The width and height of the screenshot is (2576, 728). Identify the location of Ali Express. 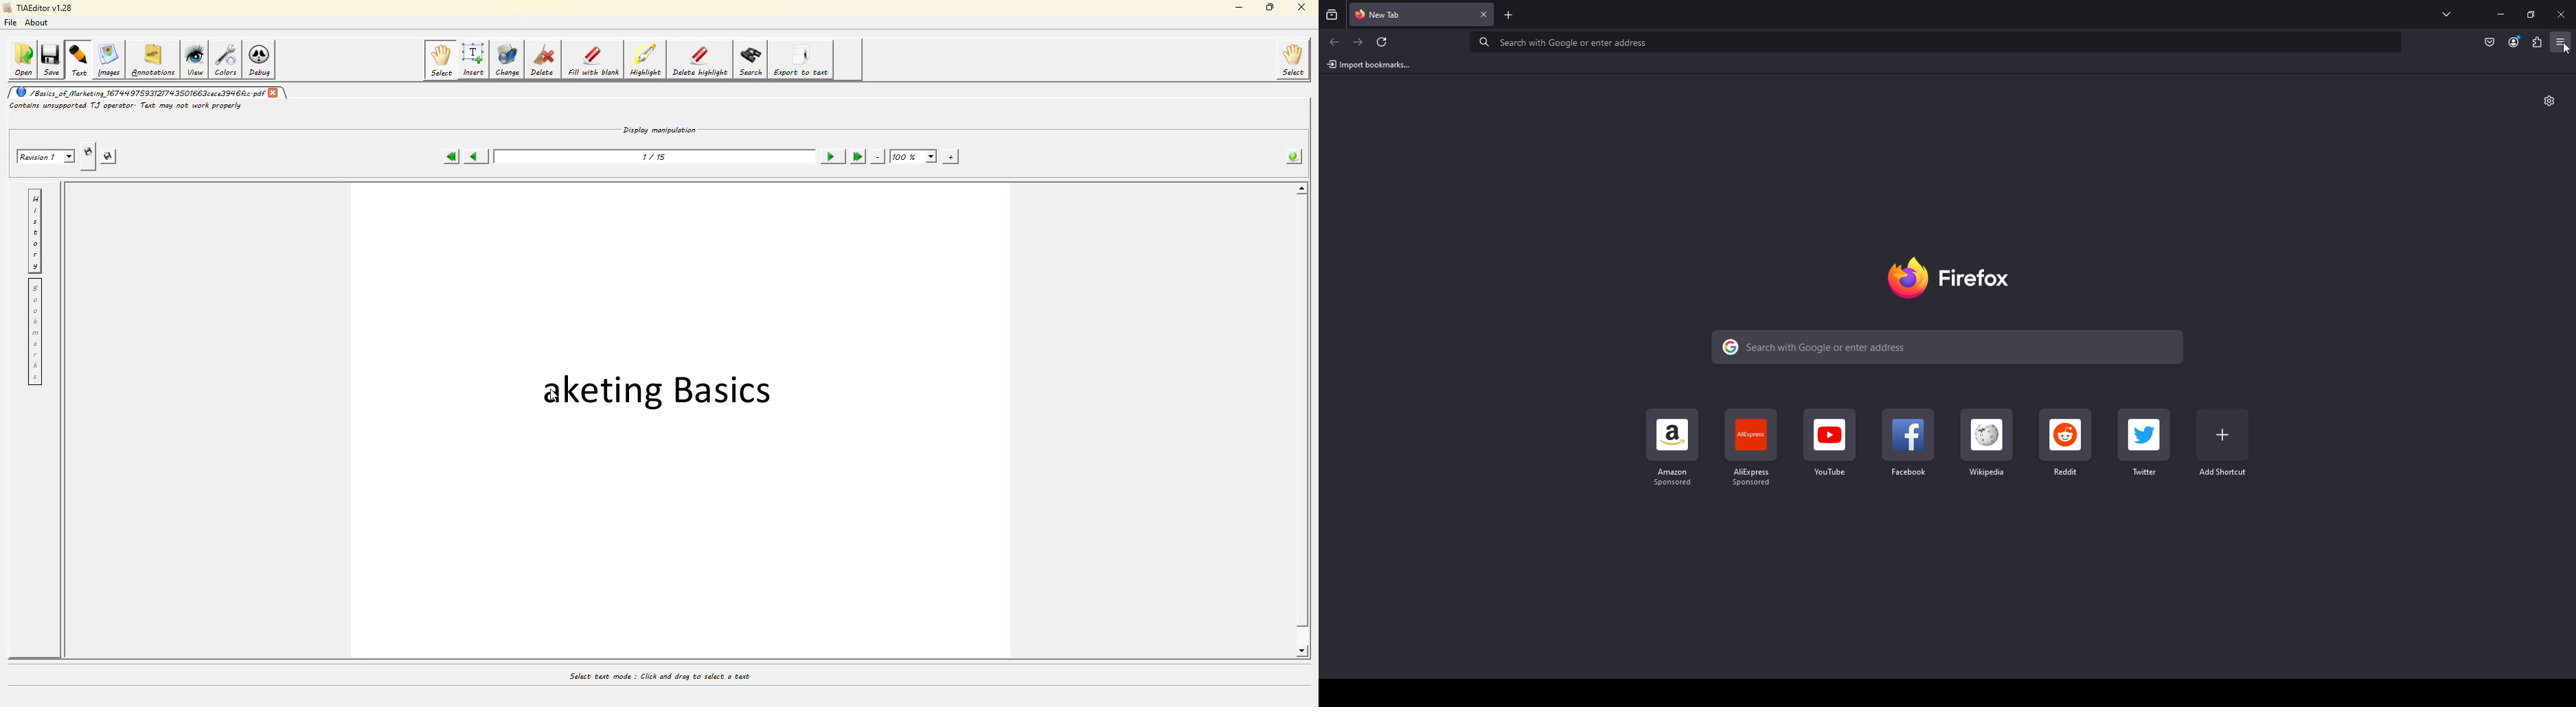
(1753, 450).